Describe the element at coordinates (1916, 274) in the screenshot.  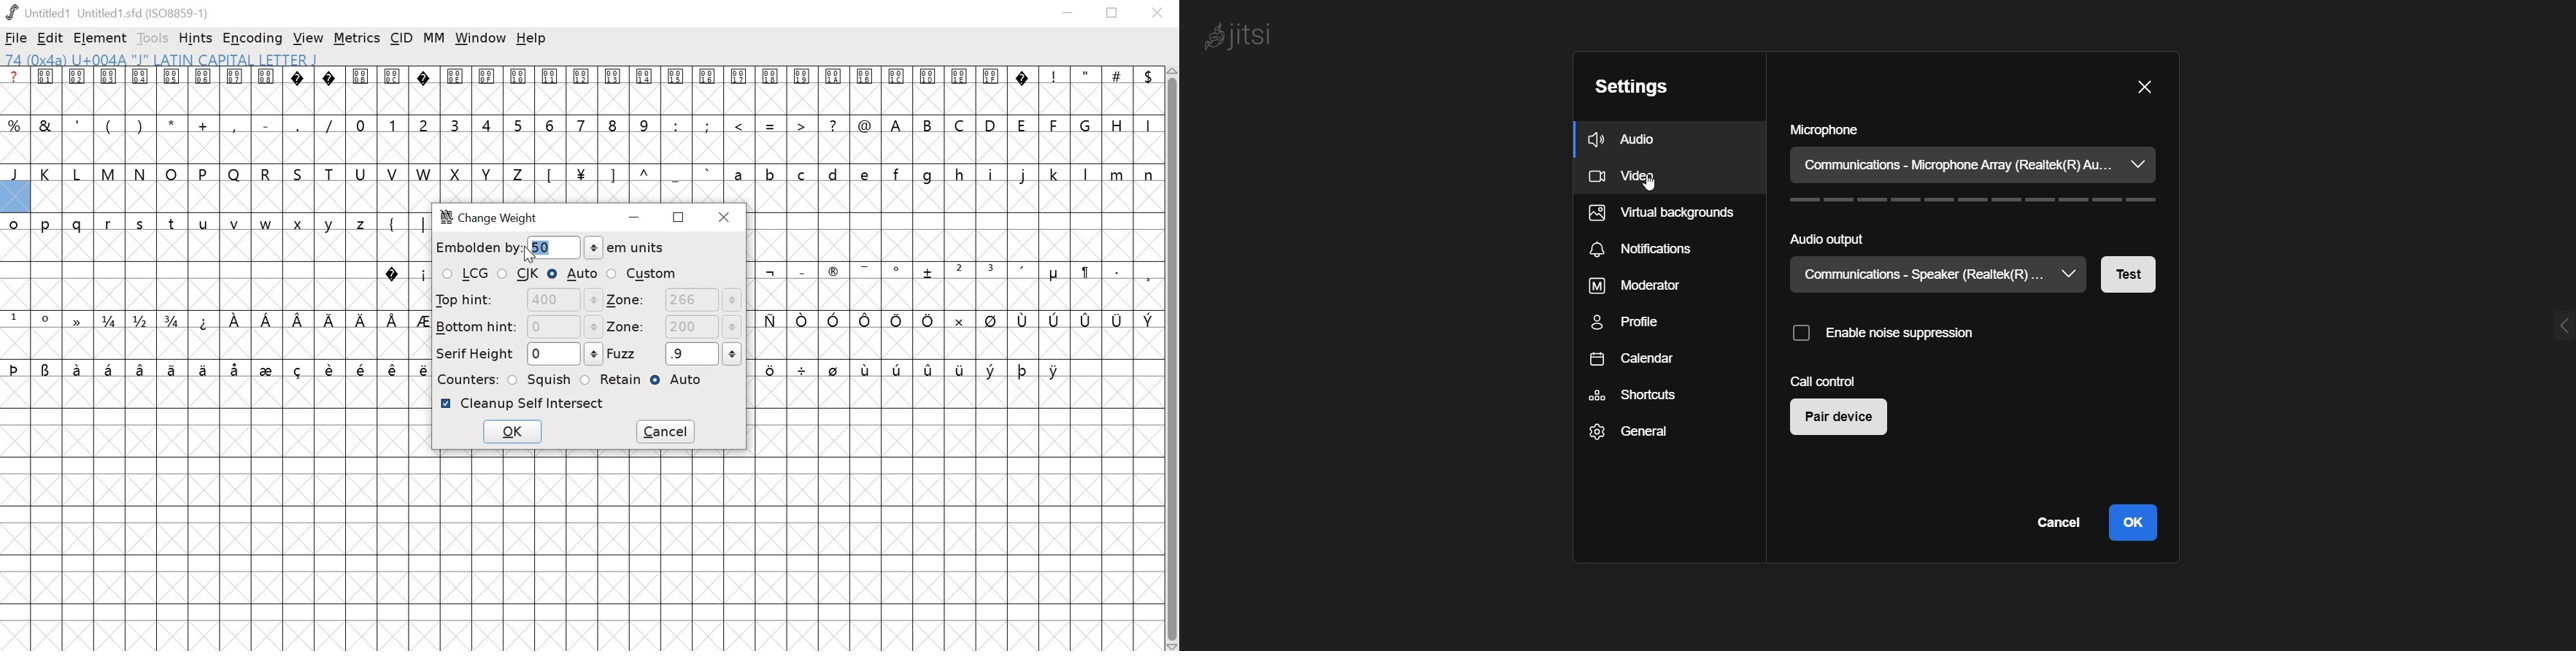
I see `current speaker` at that location.